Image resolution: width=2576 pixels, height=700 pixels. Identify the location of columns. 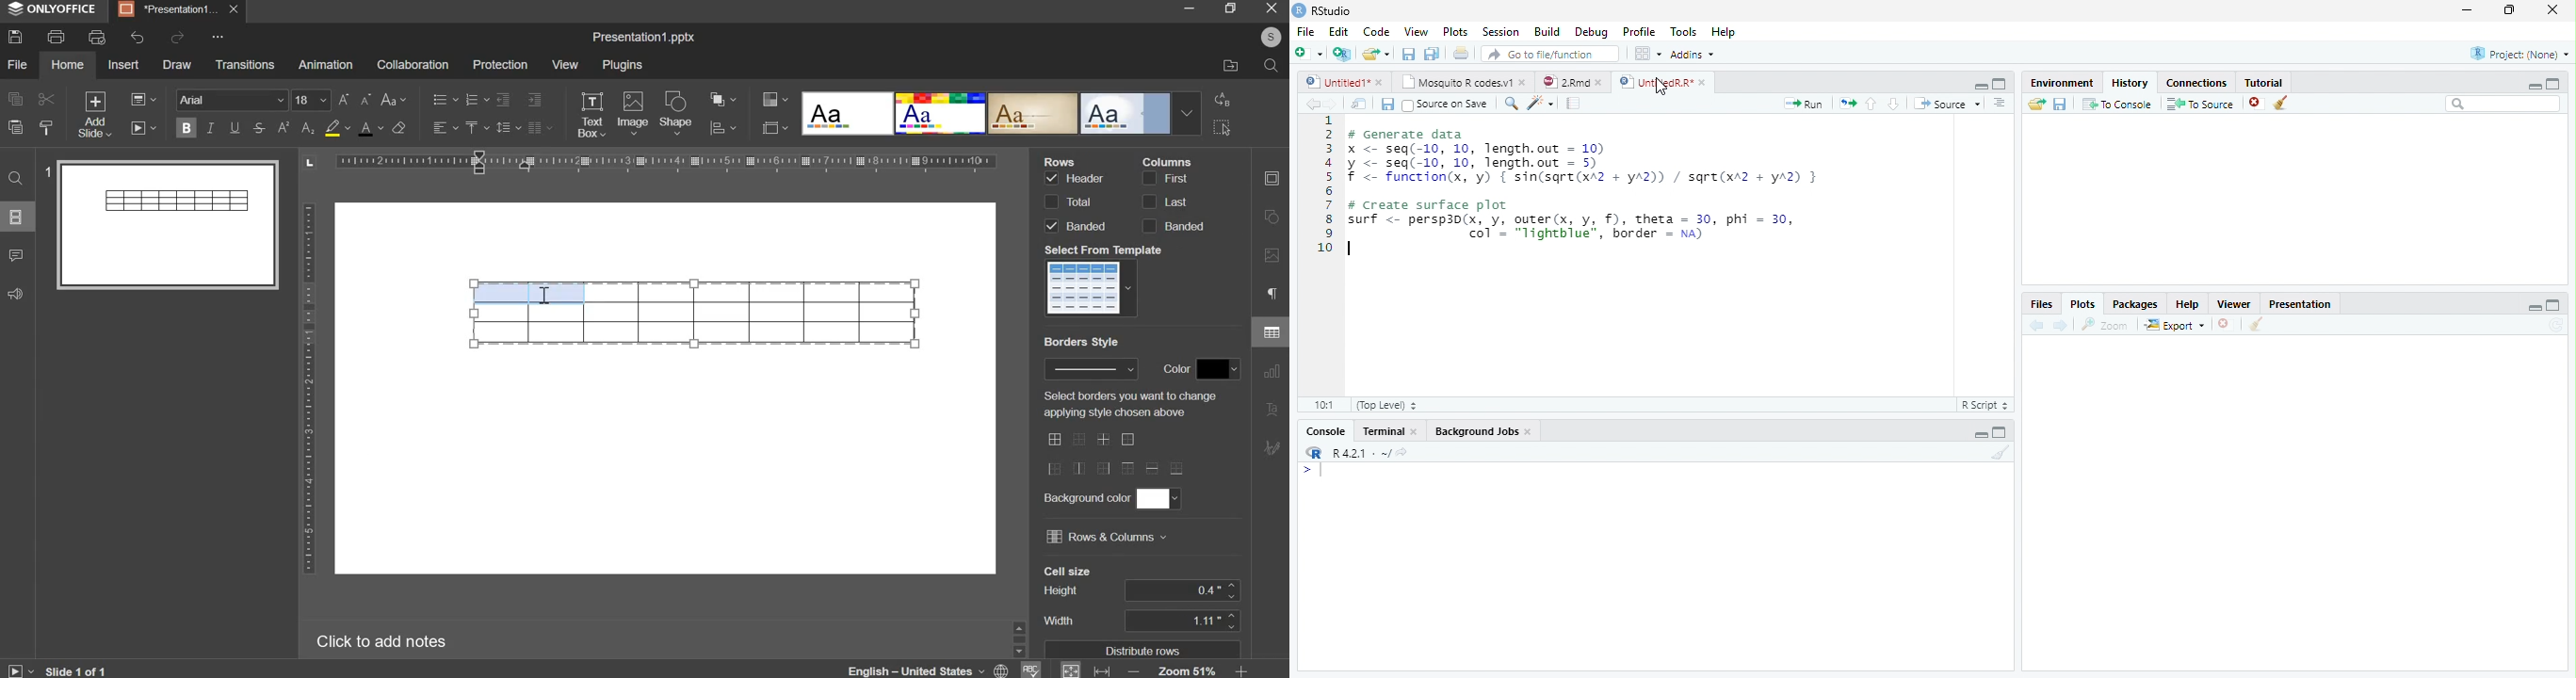
(1172, 201).